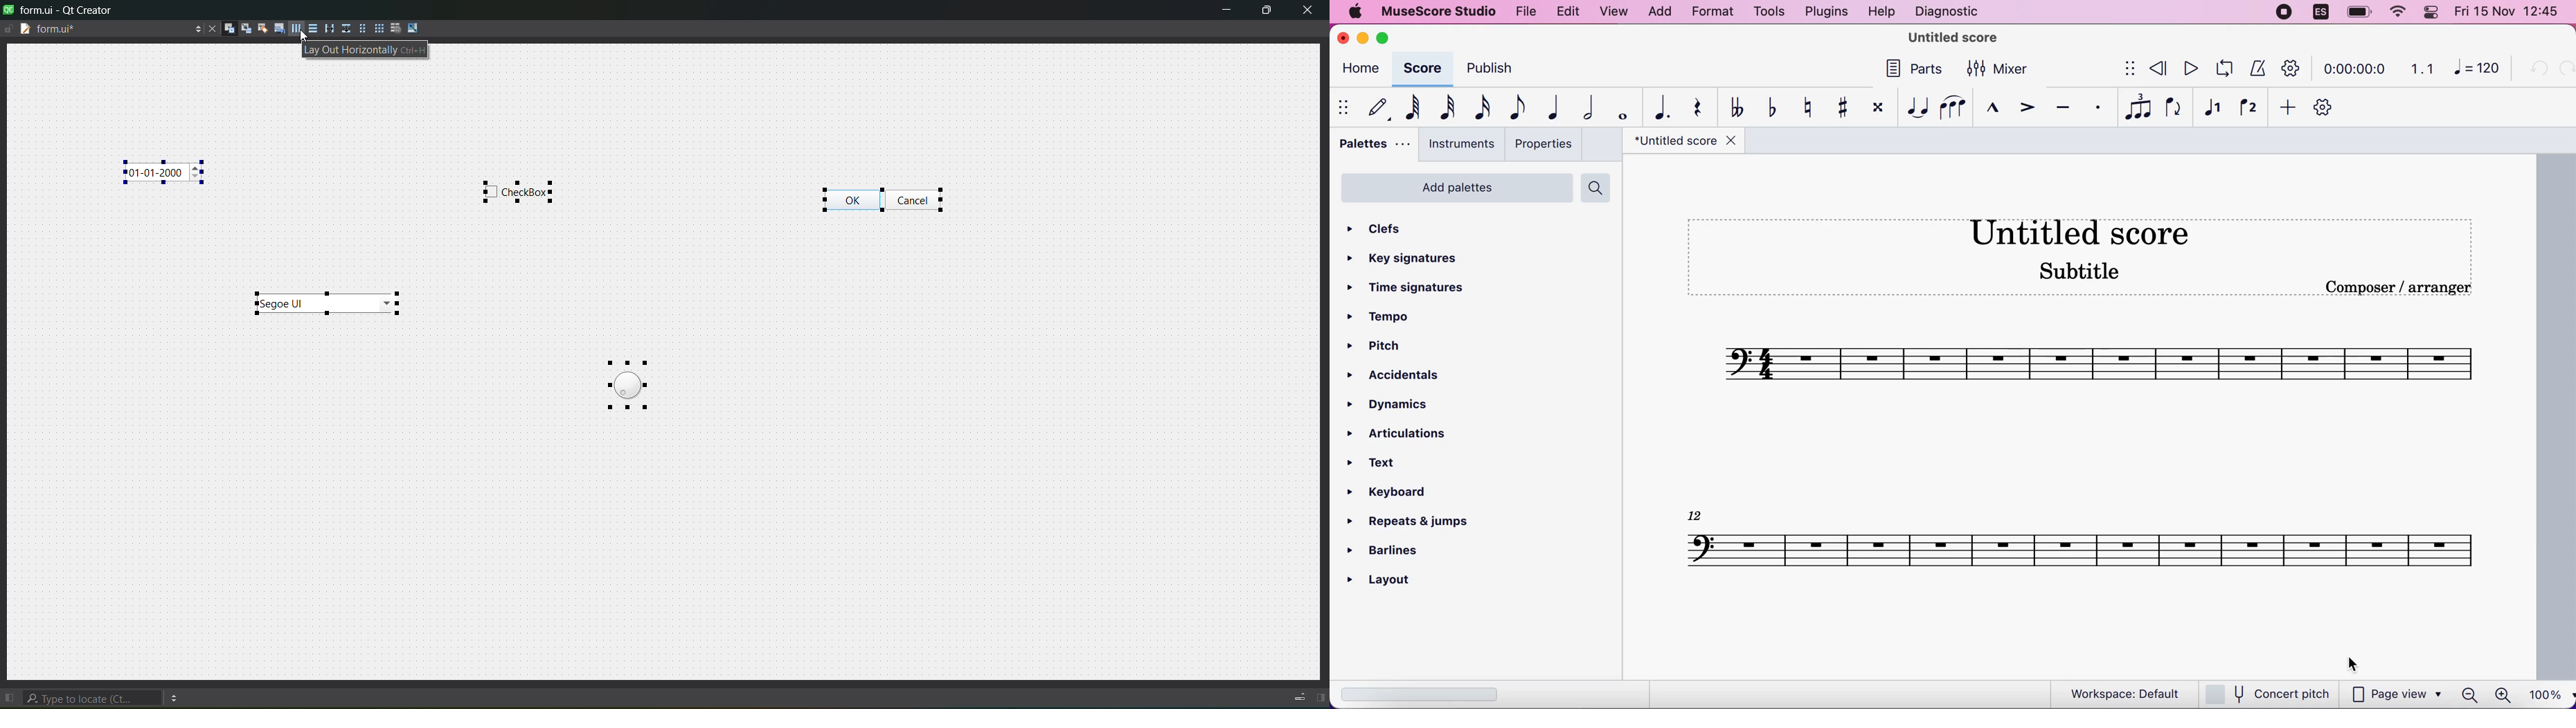 The height and width of the screenshot is (728, 2576). Describe the element at coordinates (518, 196) in the screenshot. I see `object` at that location.